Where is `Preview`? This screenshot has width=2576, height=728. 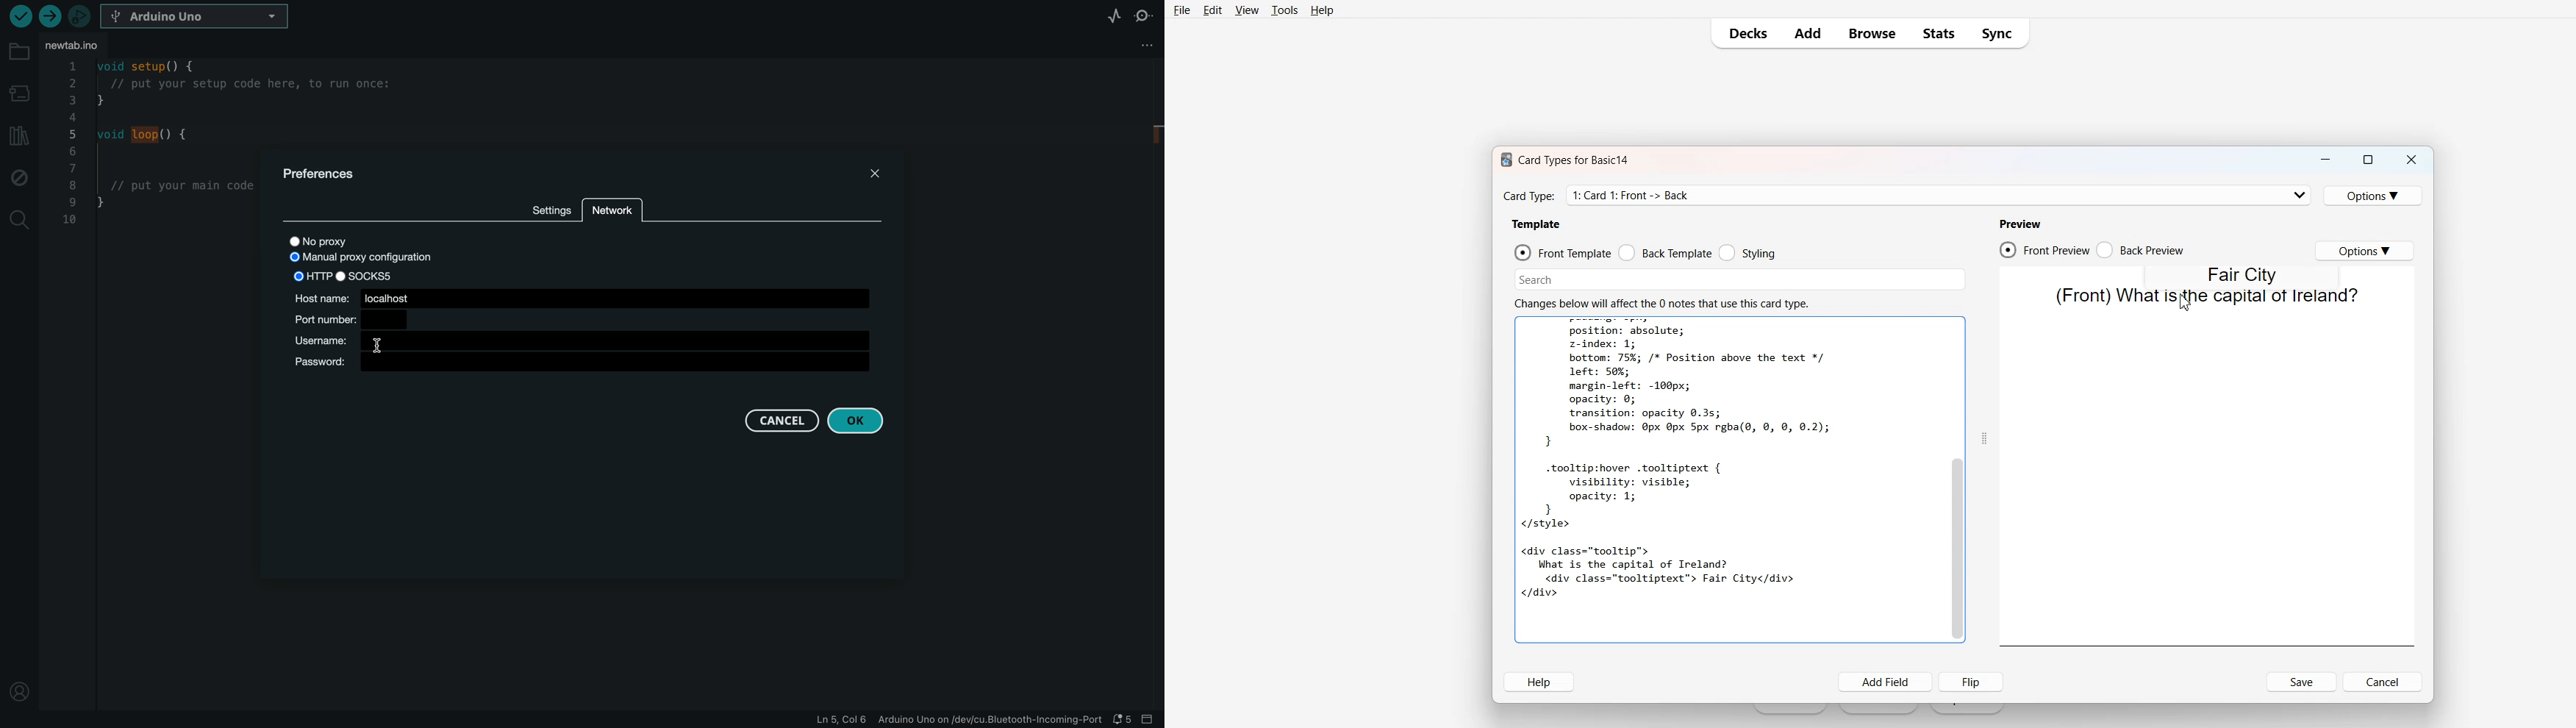 Preview is located at coordinates (2019, 224).